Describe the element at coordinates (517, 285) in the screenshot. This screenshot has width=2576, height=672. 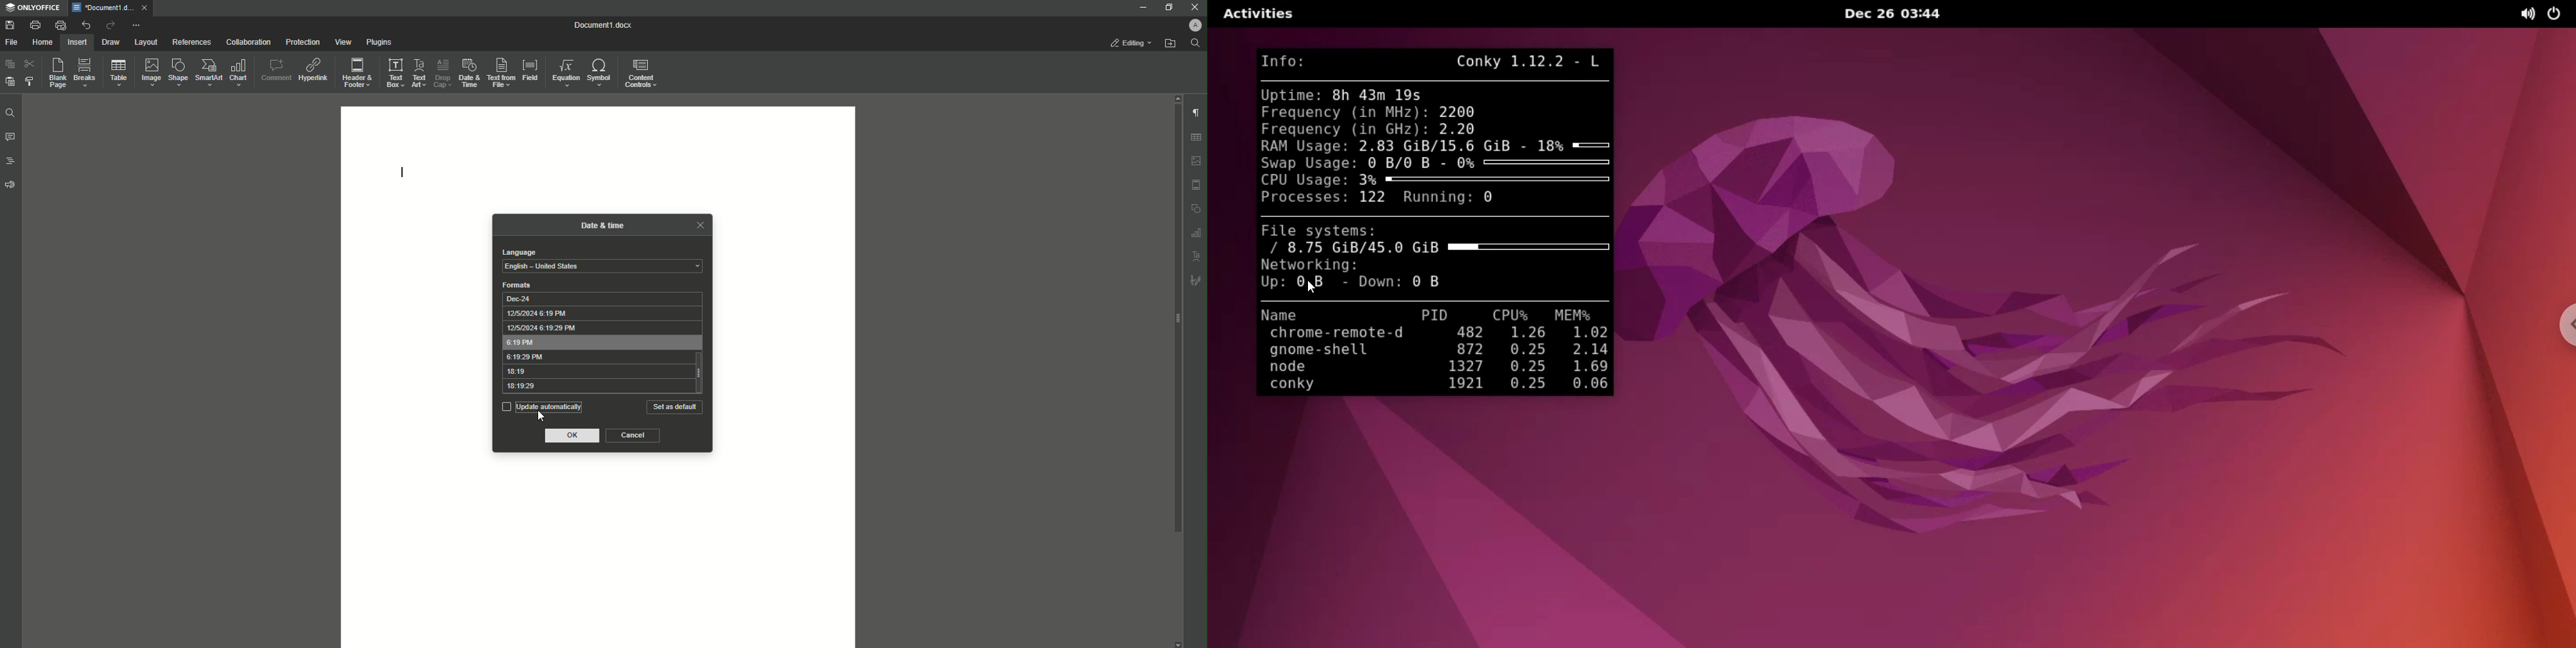
I see `formats` at that location.